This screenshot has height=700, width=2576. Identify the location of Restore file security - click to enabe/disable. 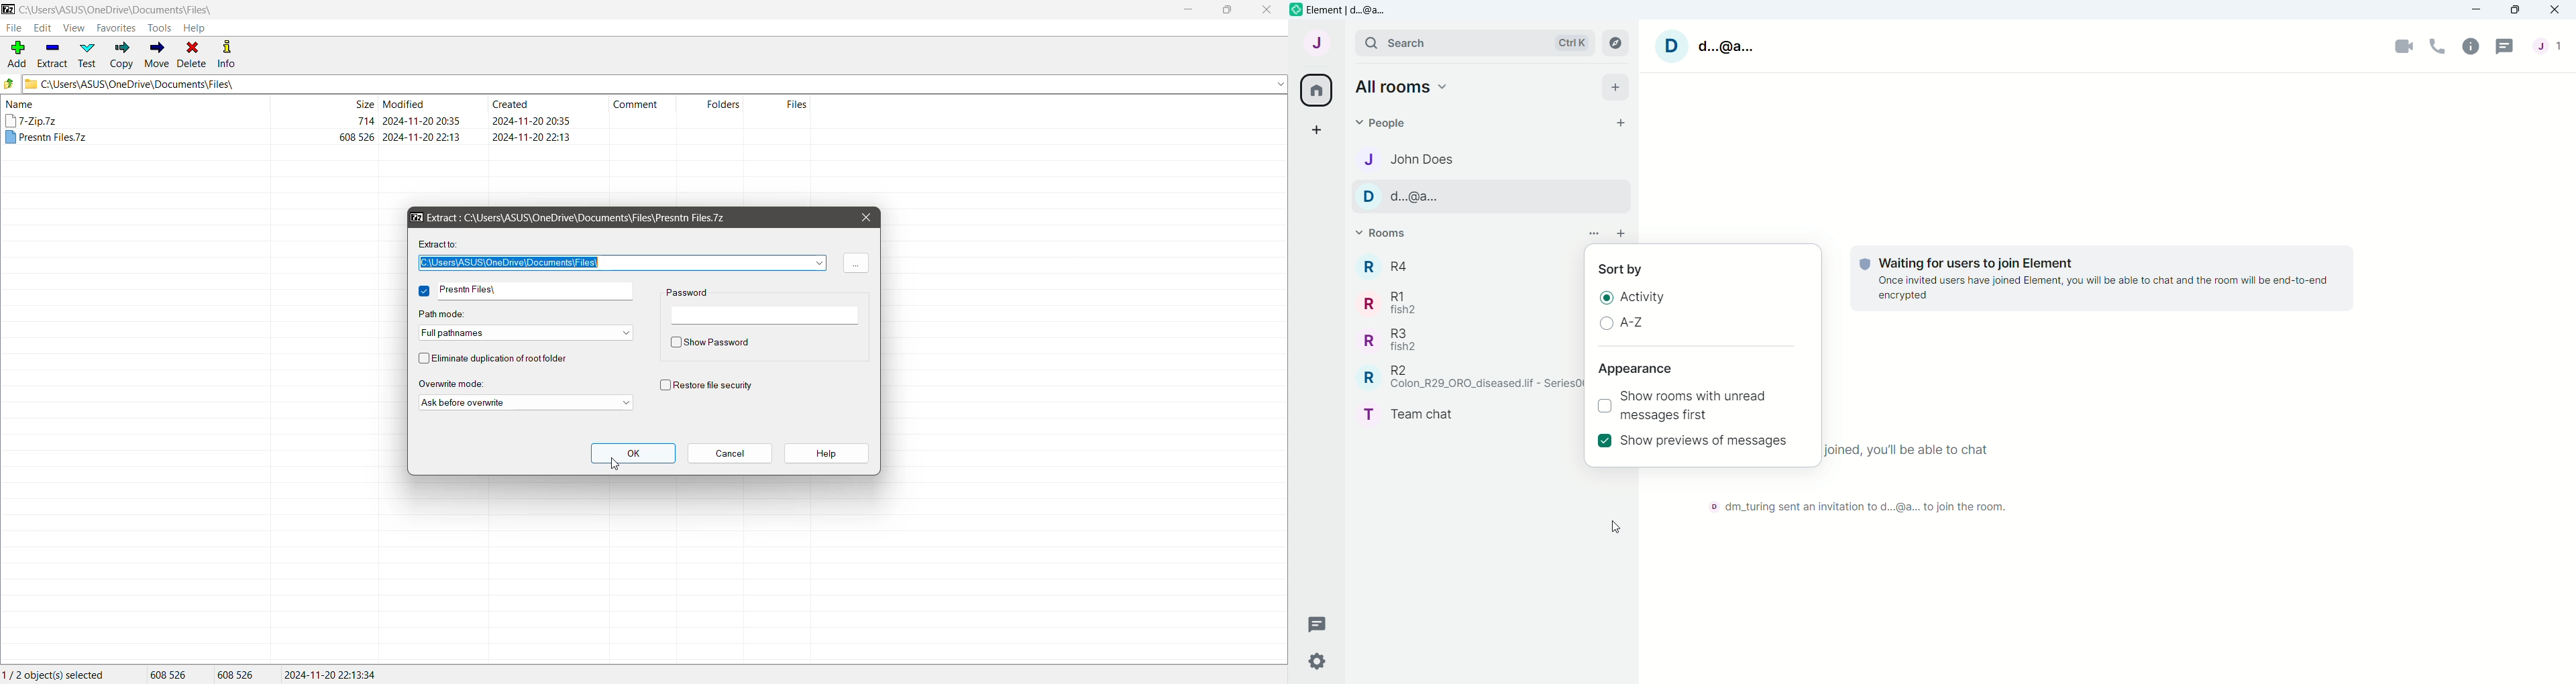
(714, 384).